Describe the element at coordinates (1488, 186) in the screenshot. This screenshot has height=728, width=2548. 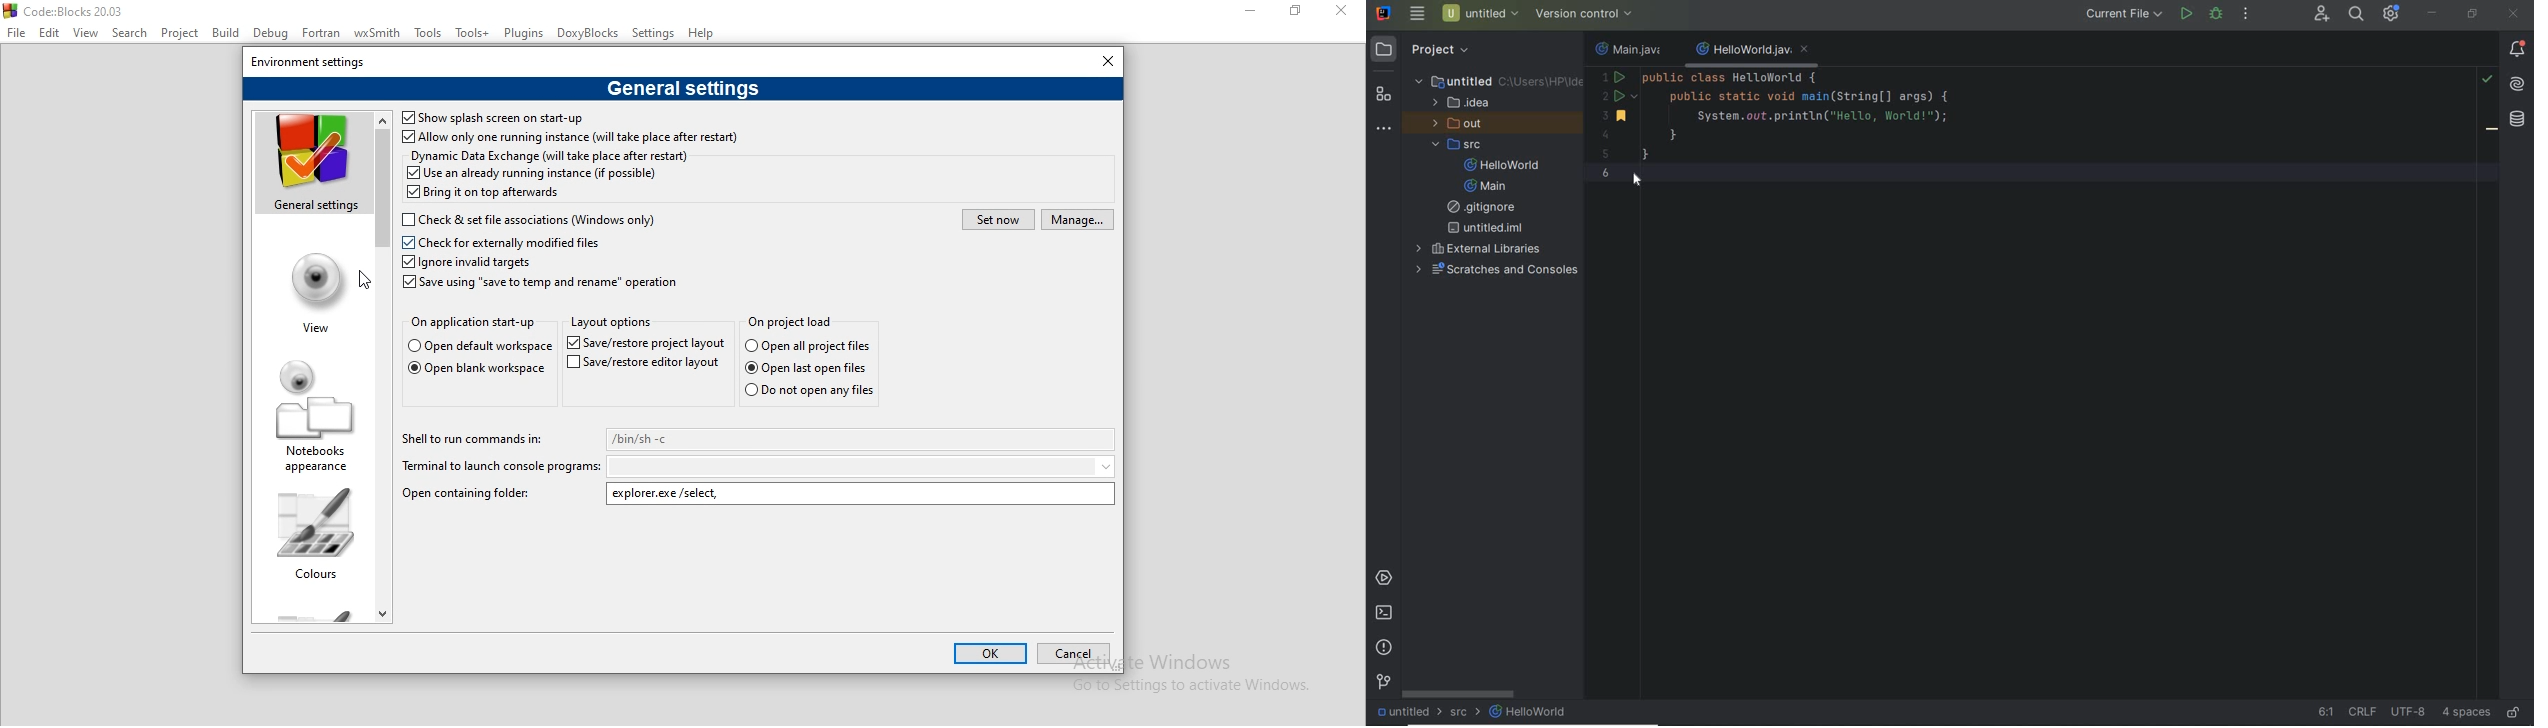
I see `Main` at that location.